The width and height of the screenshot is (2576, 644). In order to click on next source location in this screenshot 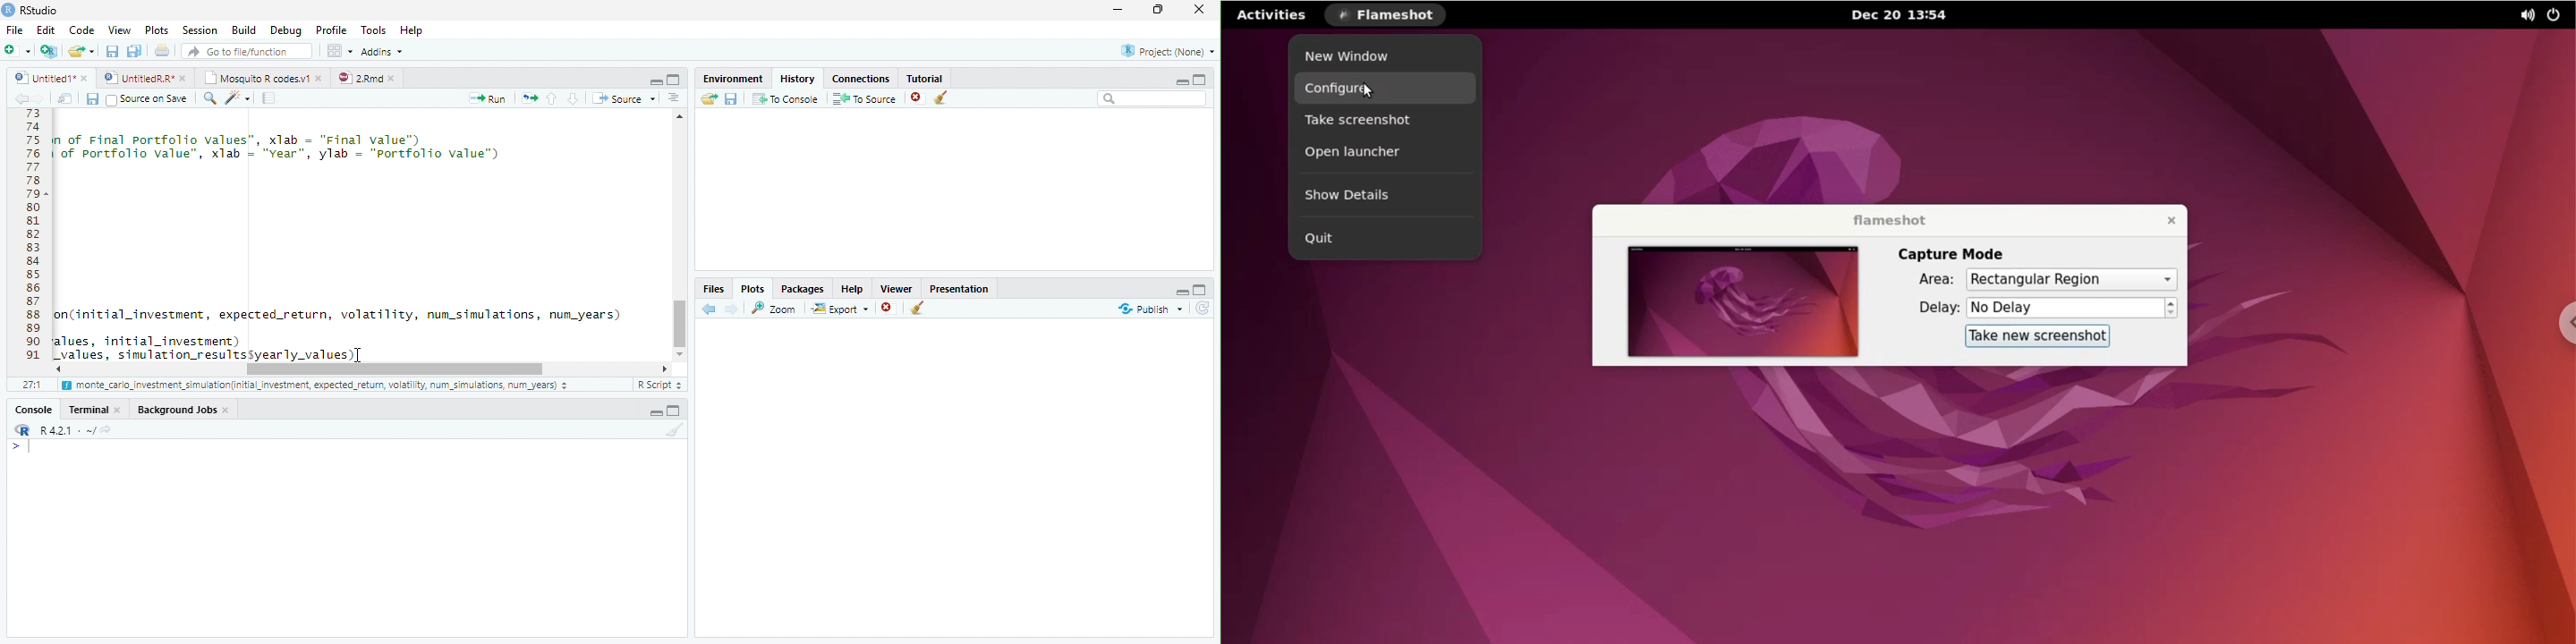, I will do `click(39, 98)`.